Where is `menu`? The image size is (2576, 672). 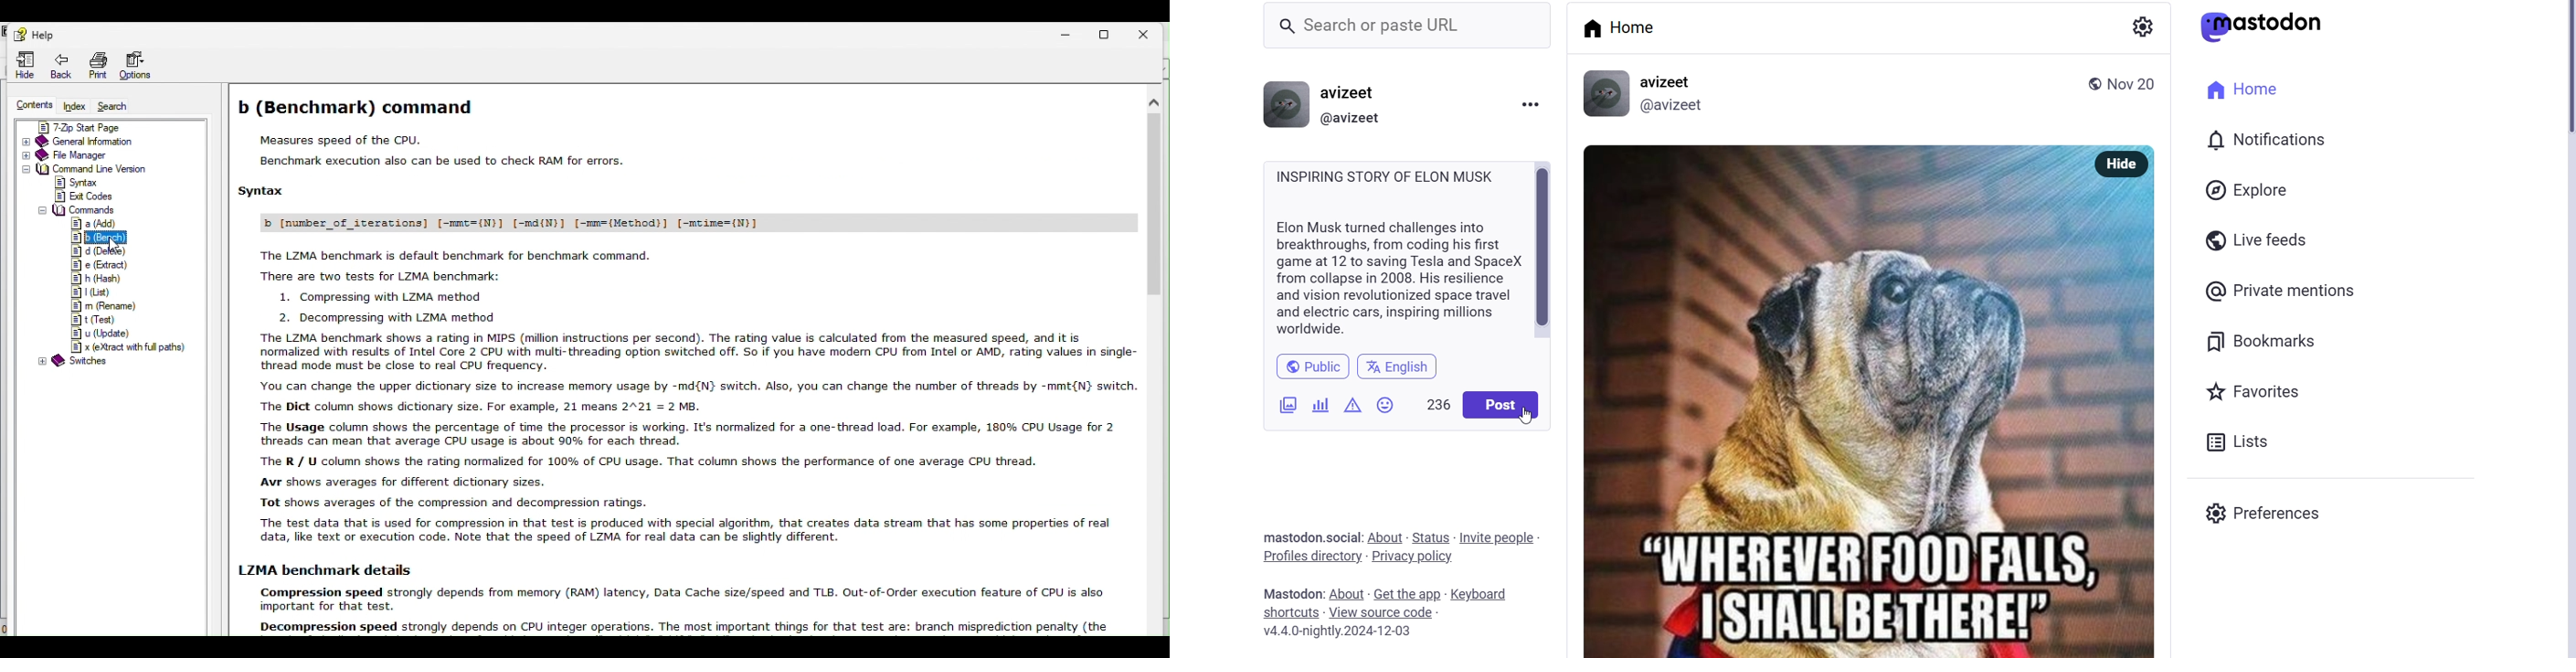
menu is located at coordinates (1528, 103).